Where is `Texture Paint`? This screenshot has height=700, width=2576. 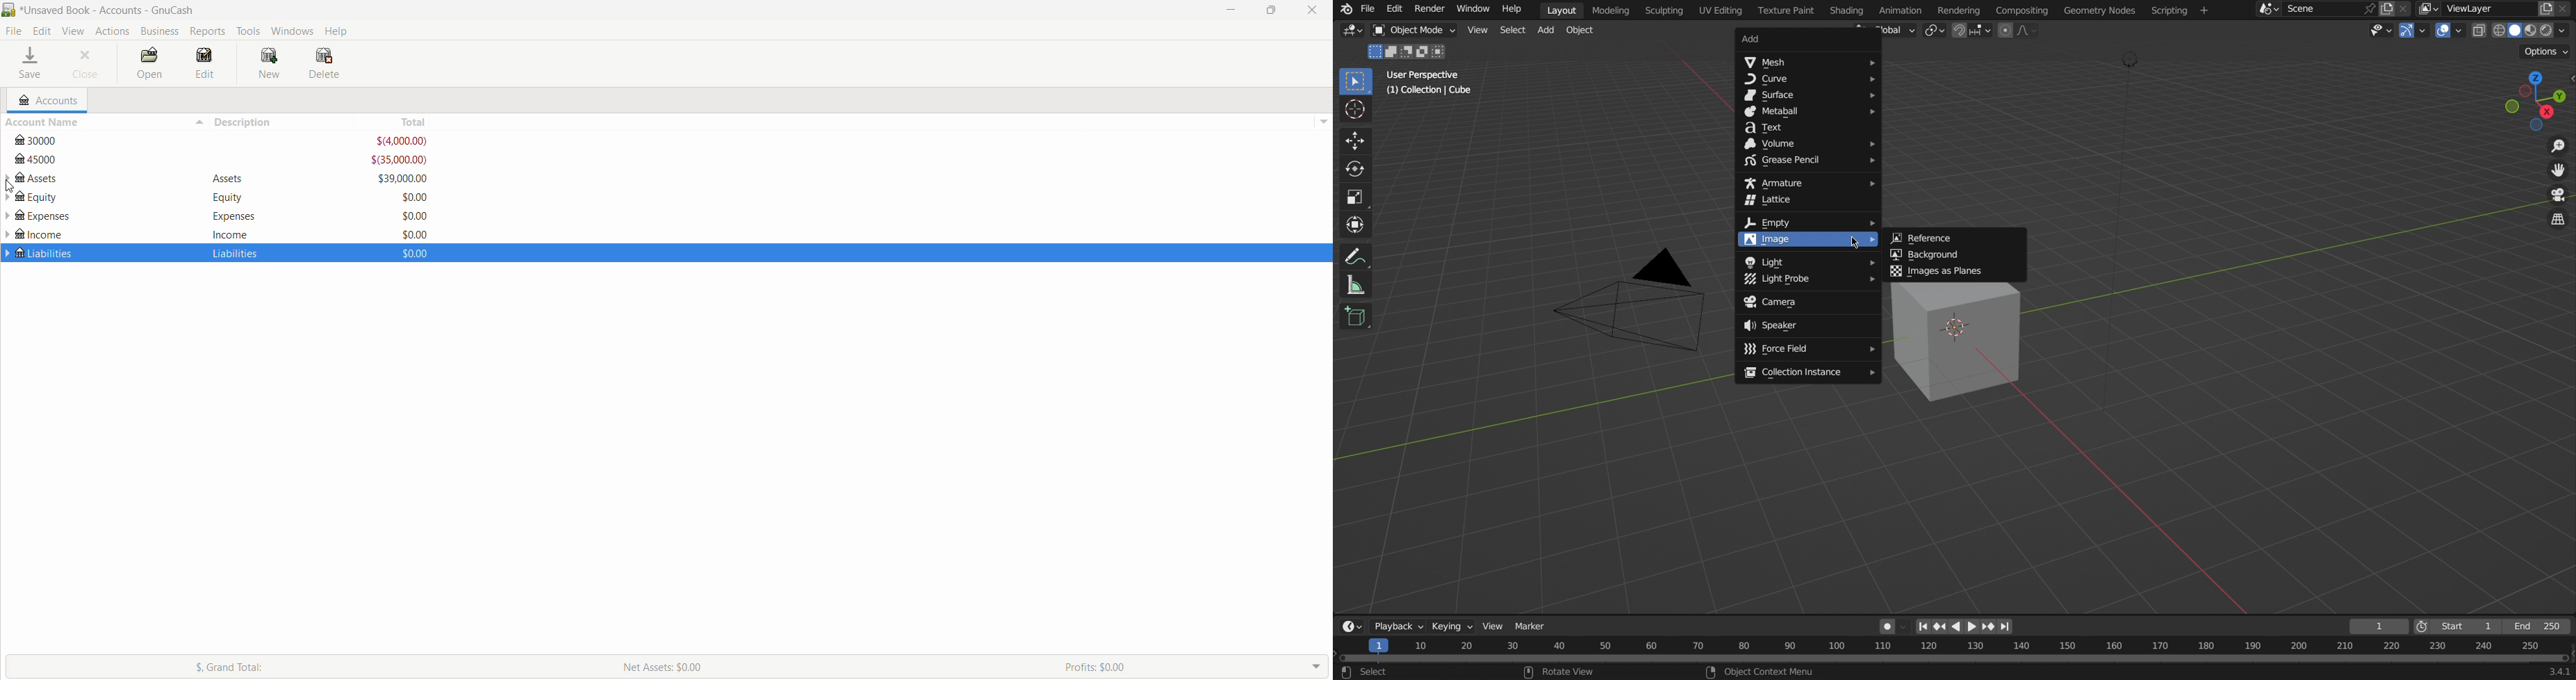
Texture Paint is located at coordinates (1785, 10).